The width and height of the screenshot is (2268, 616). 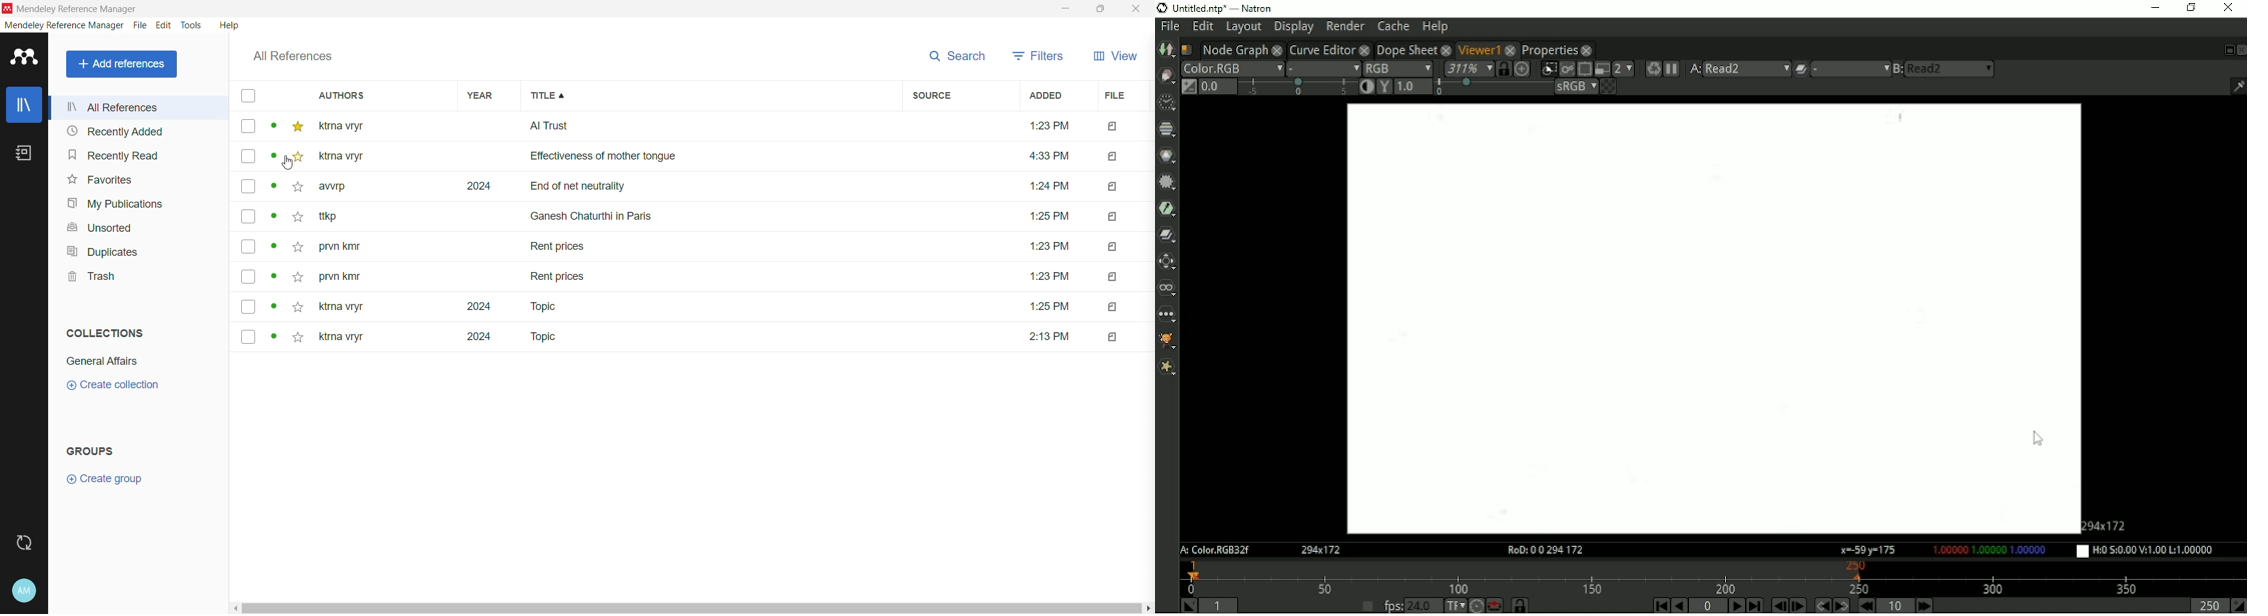 What do you see at coordinates (249, 278) in the screenshot?
I see `box` at bounding box center [249, 278].